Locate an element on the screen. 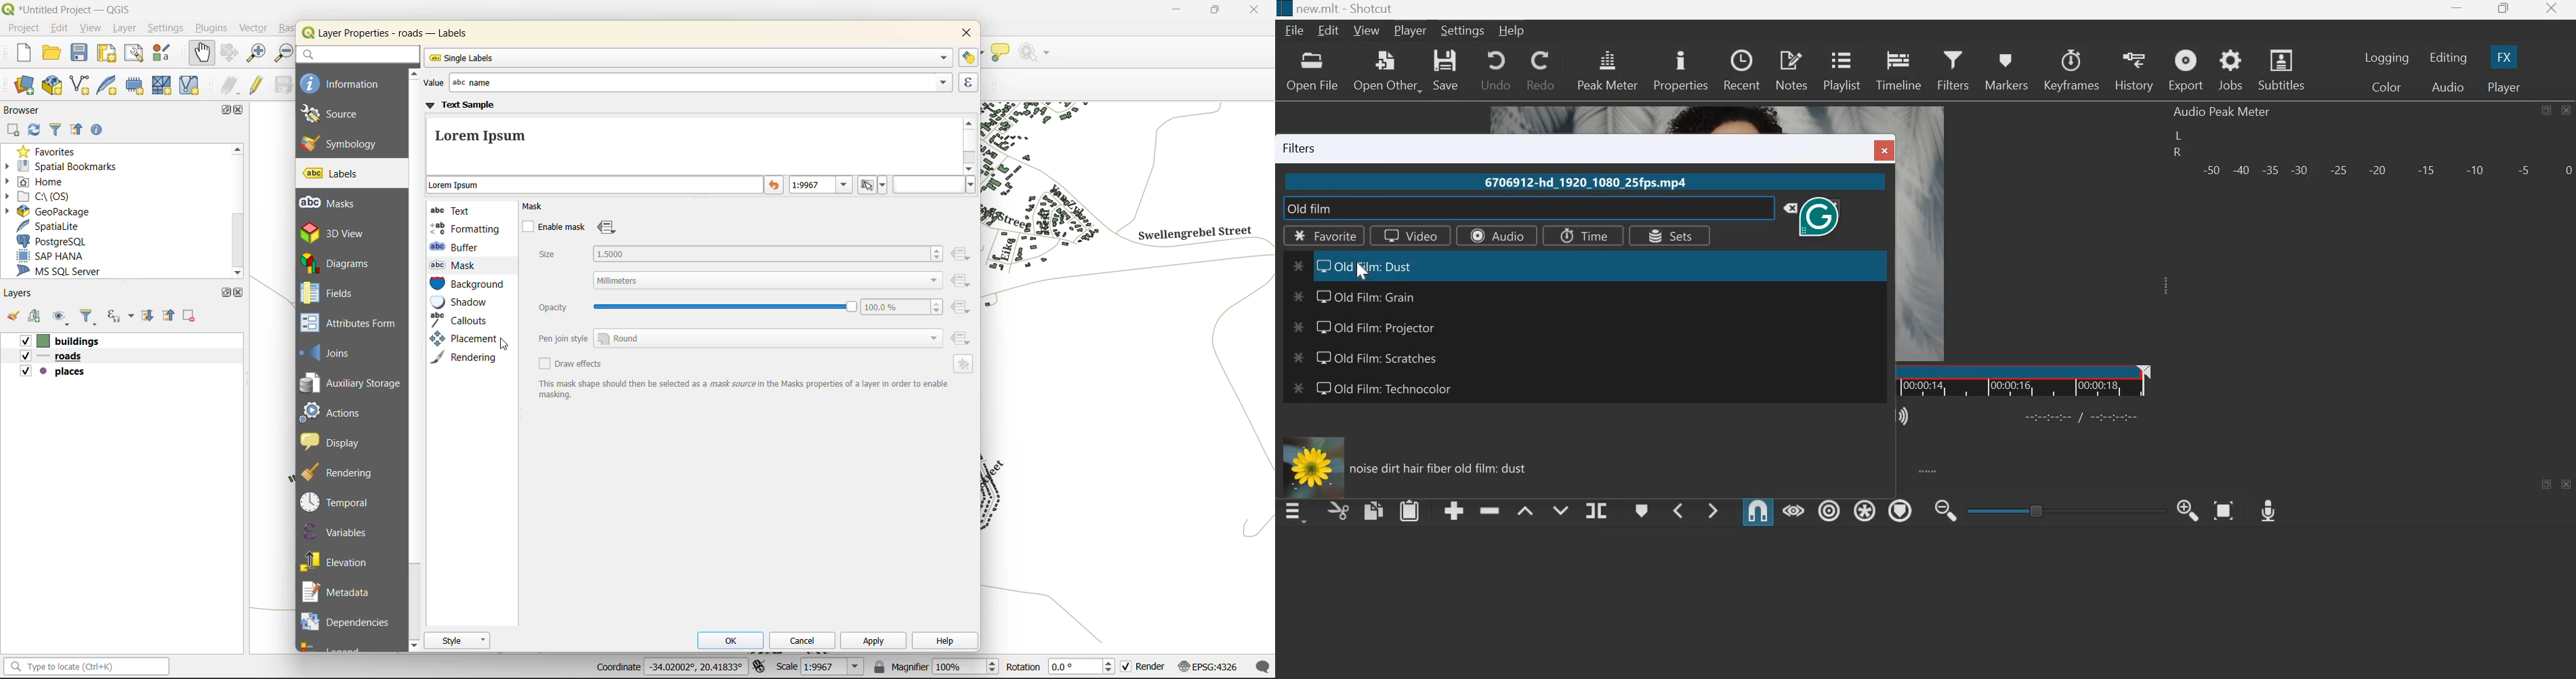 The height and width of the screenshot is (700, 2576). Player is located at coordinates (1411, 31).